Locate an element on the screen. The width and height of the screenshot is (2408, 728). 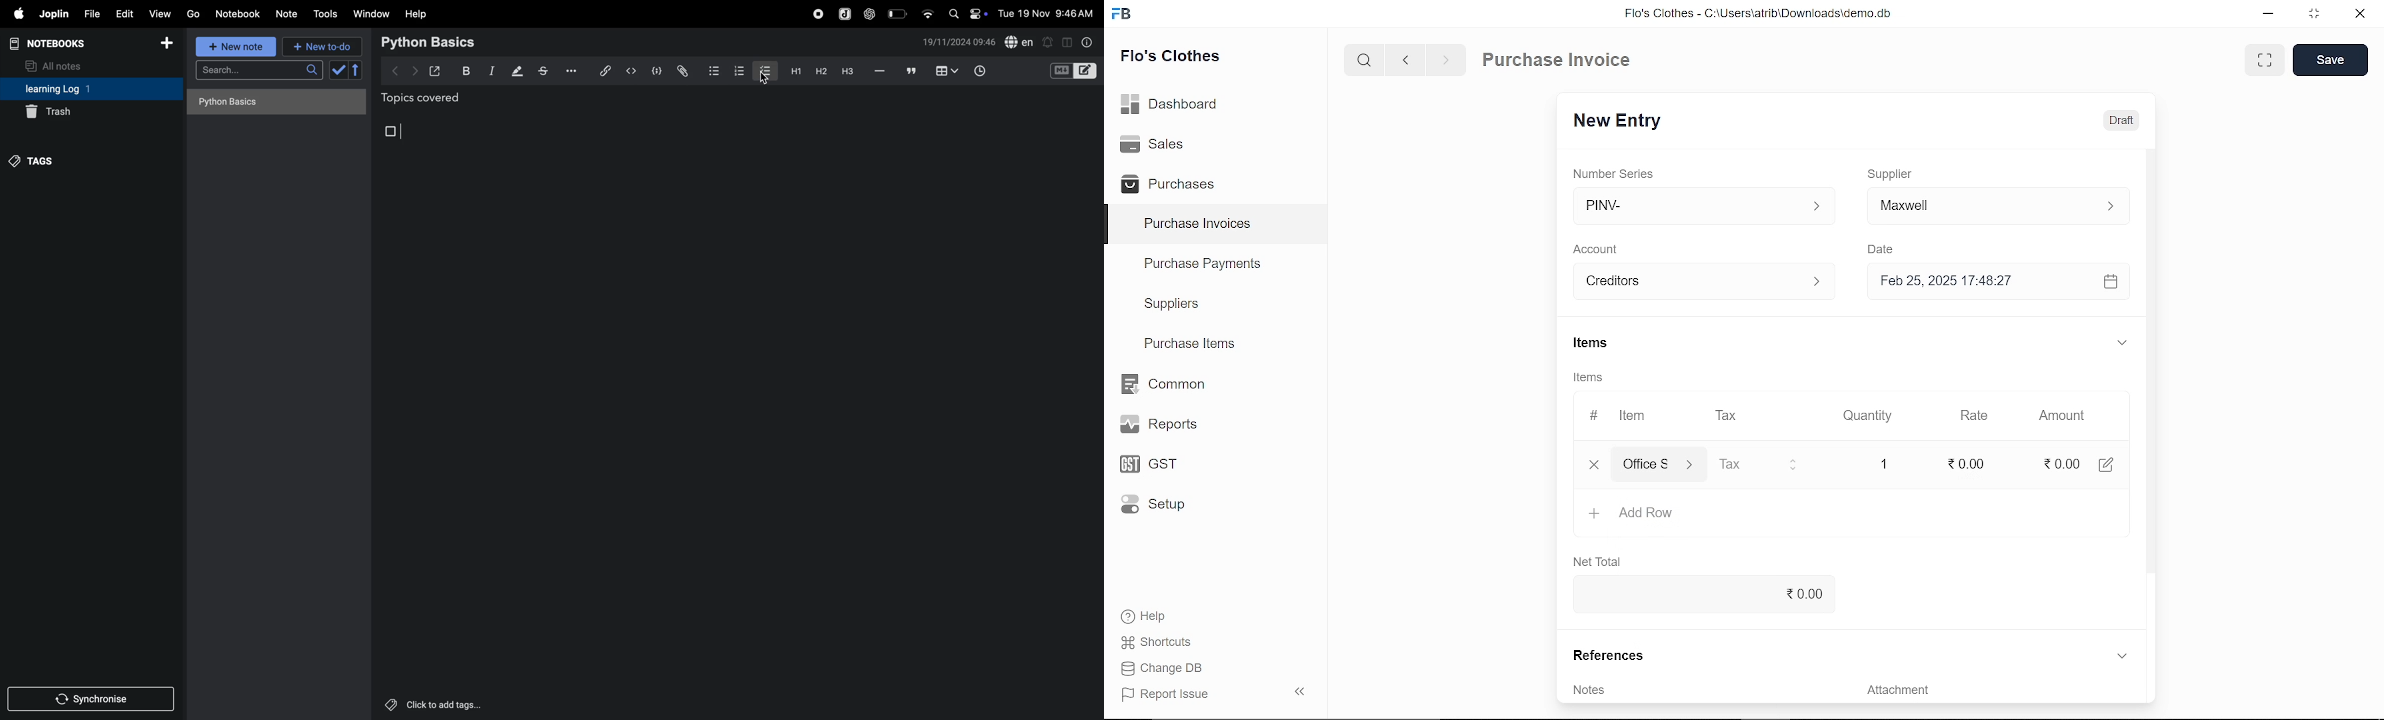
open is located at coordinates (435, 71).